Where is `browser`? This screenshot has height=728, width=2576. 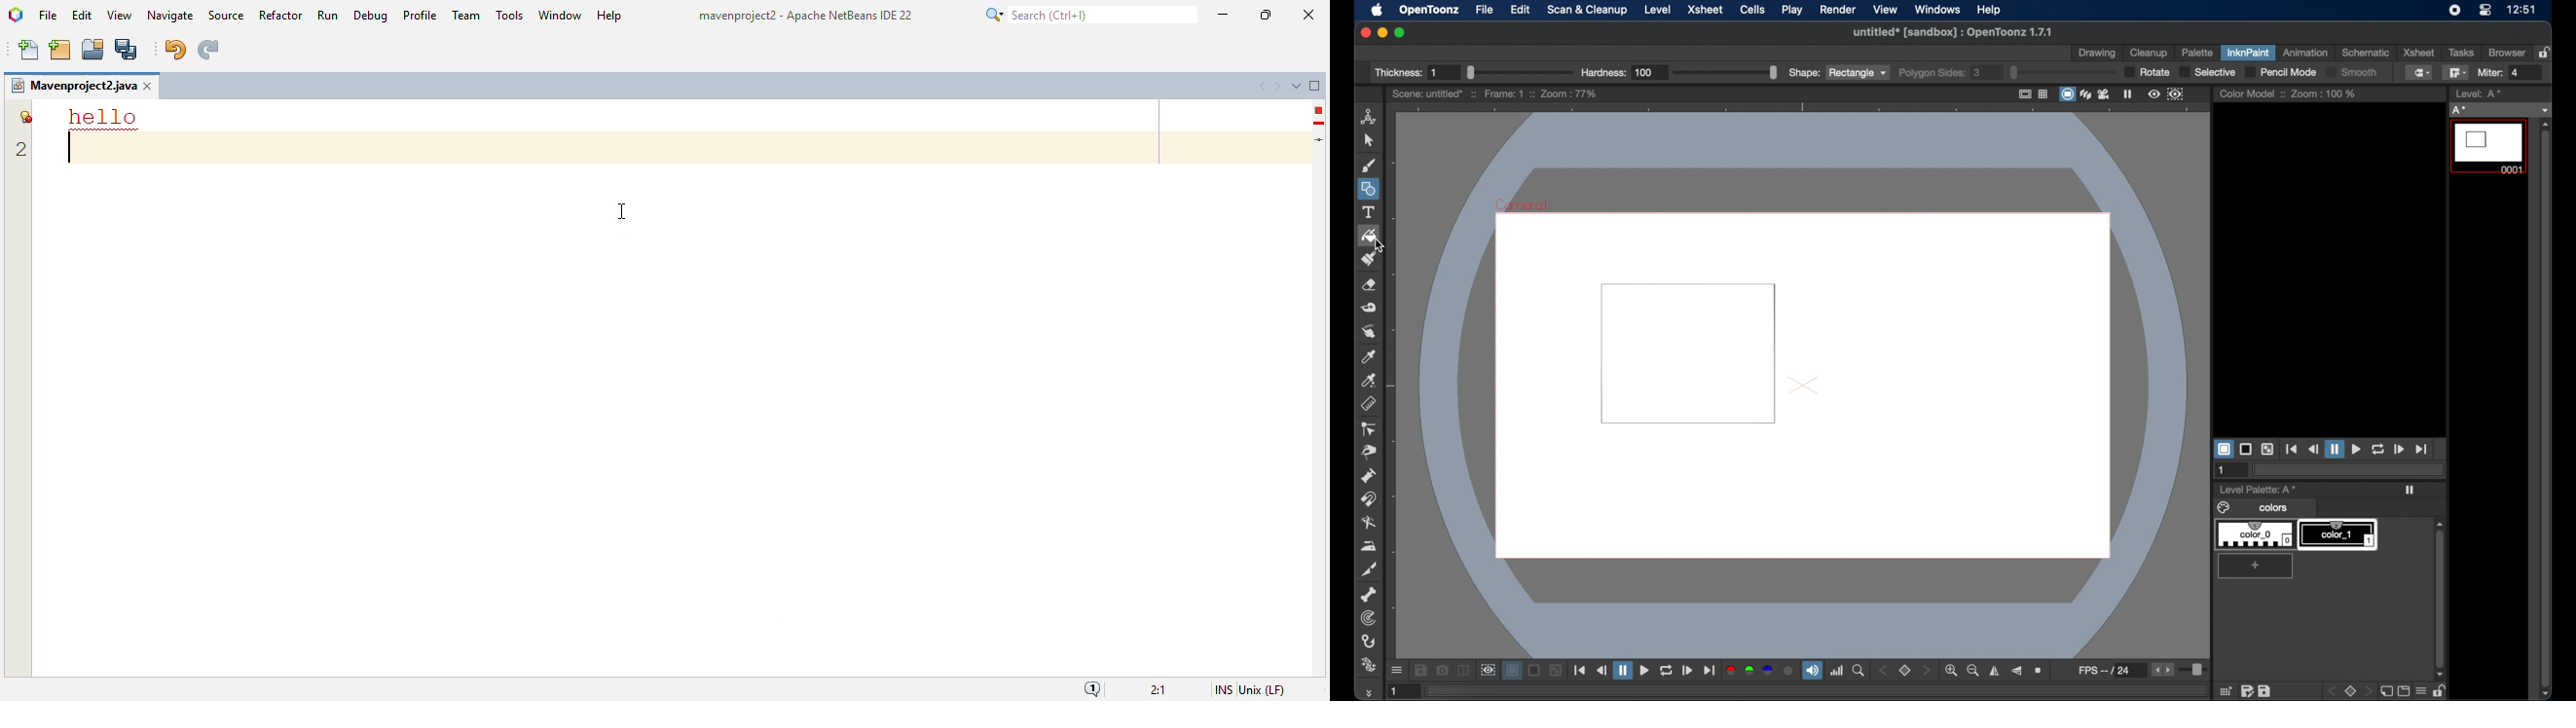 browser is located at coordinates (2507, 52).